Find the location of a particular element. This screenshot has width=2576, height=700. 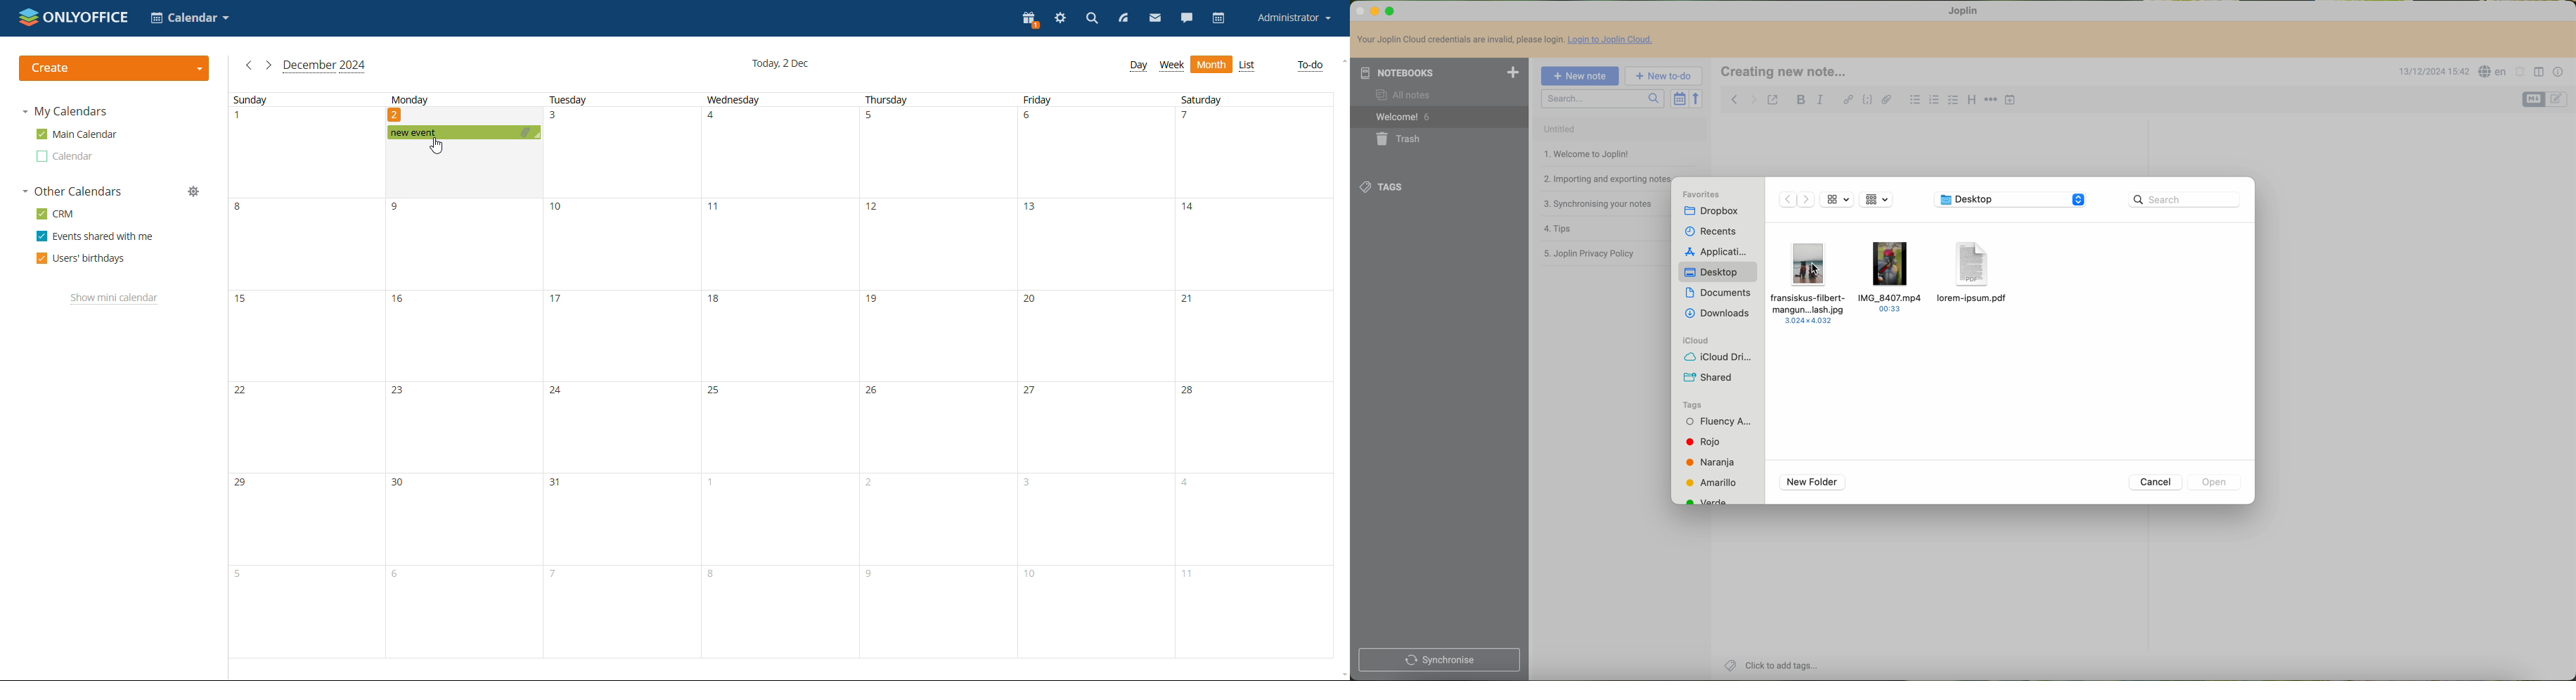

heading is located at coordinates (1972, 100).